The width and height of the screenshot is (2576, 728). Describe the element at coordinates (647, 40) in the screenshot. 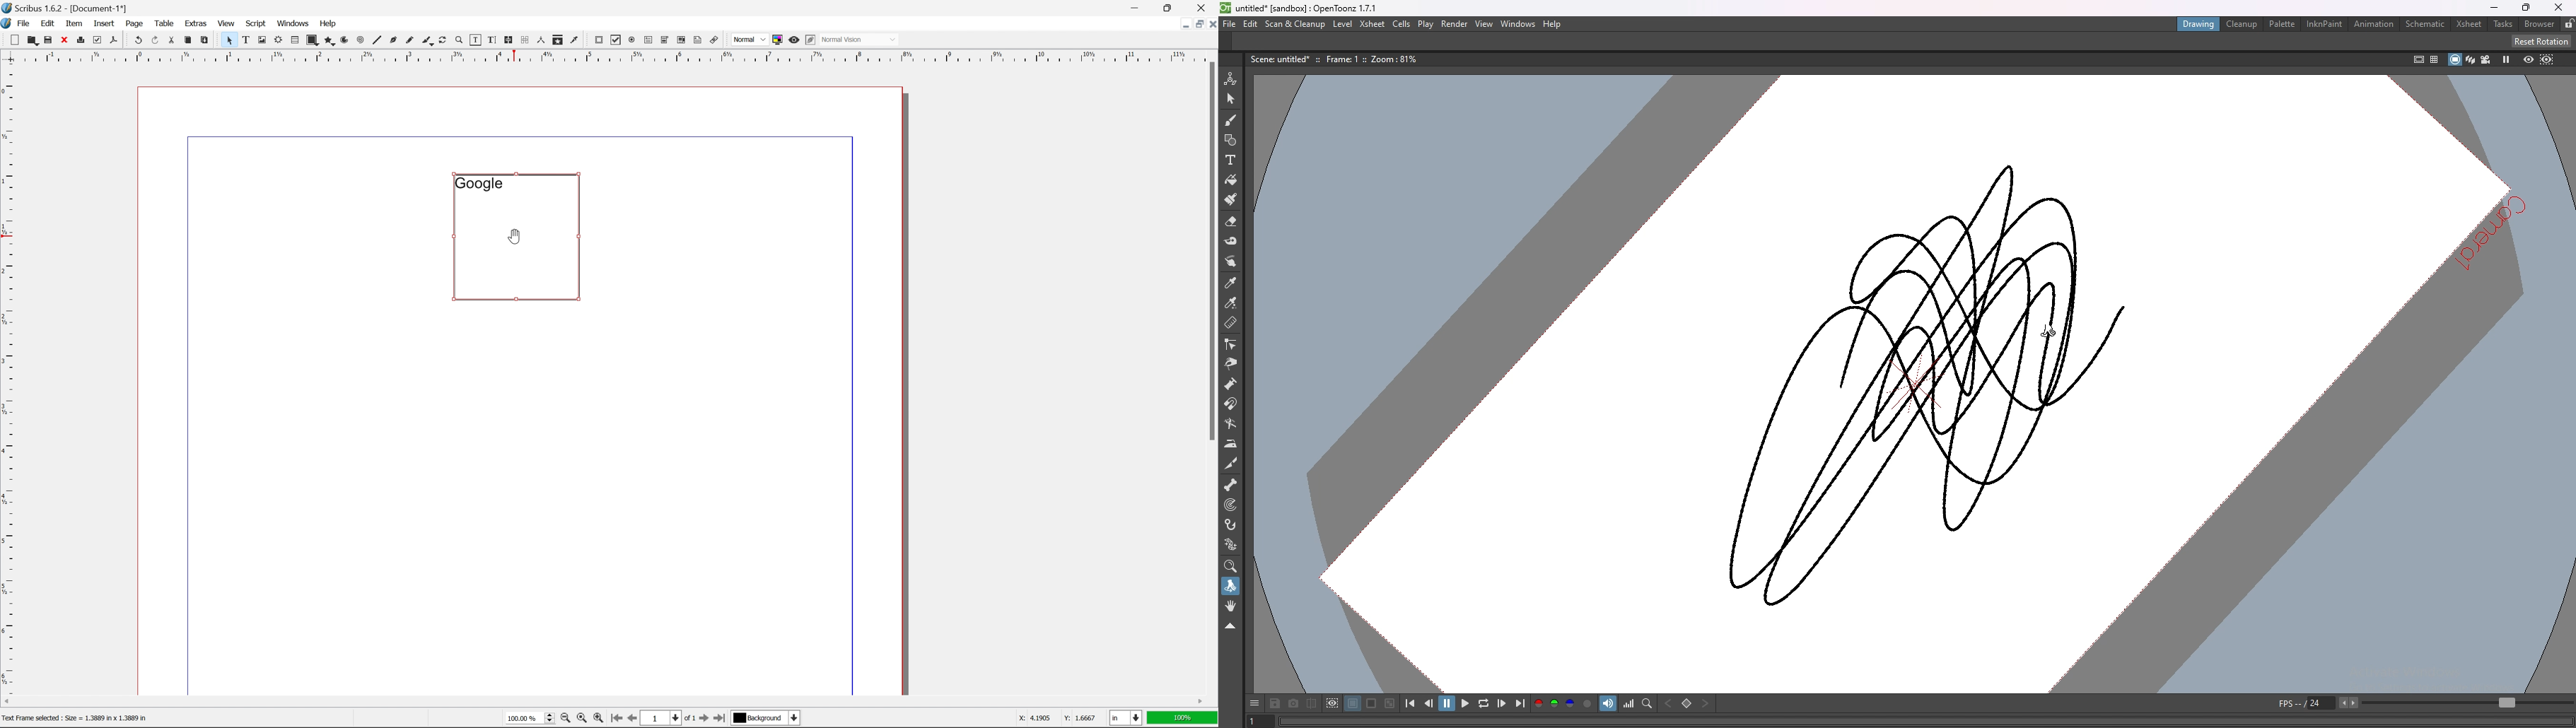

I see `pdf text field` at that location.